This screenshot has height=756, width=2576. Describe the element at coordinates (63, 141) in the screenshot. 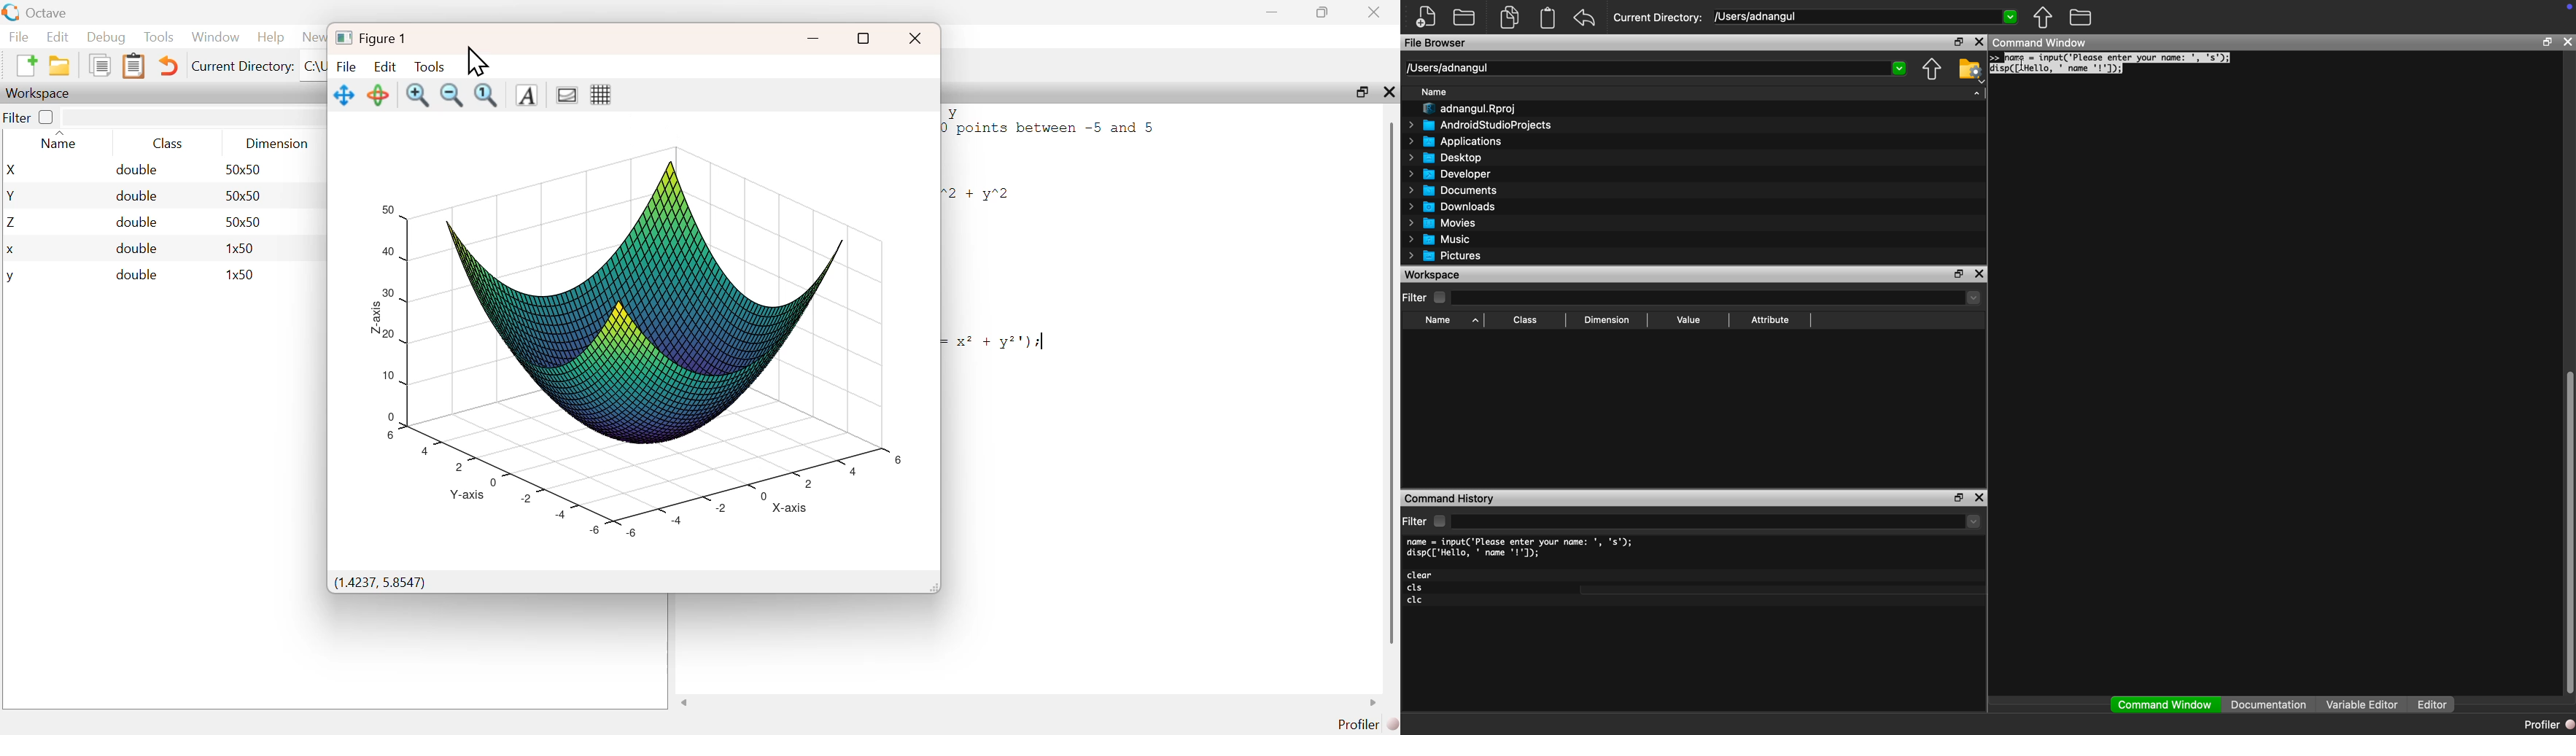

I see `Name` at that location.